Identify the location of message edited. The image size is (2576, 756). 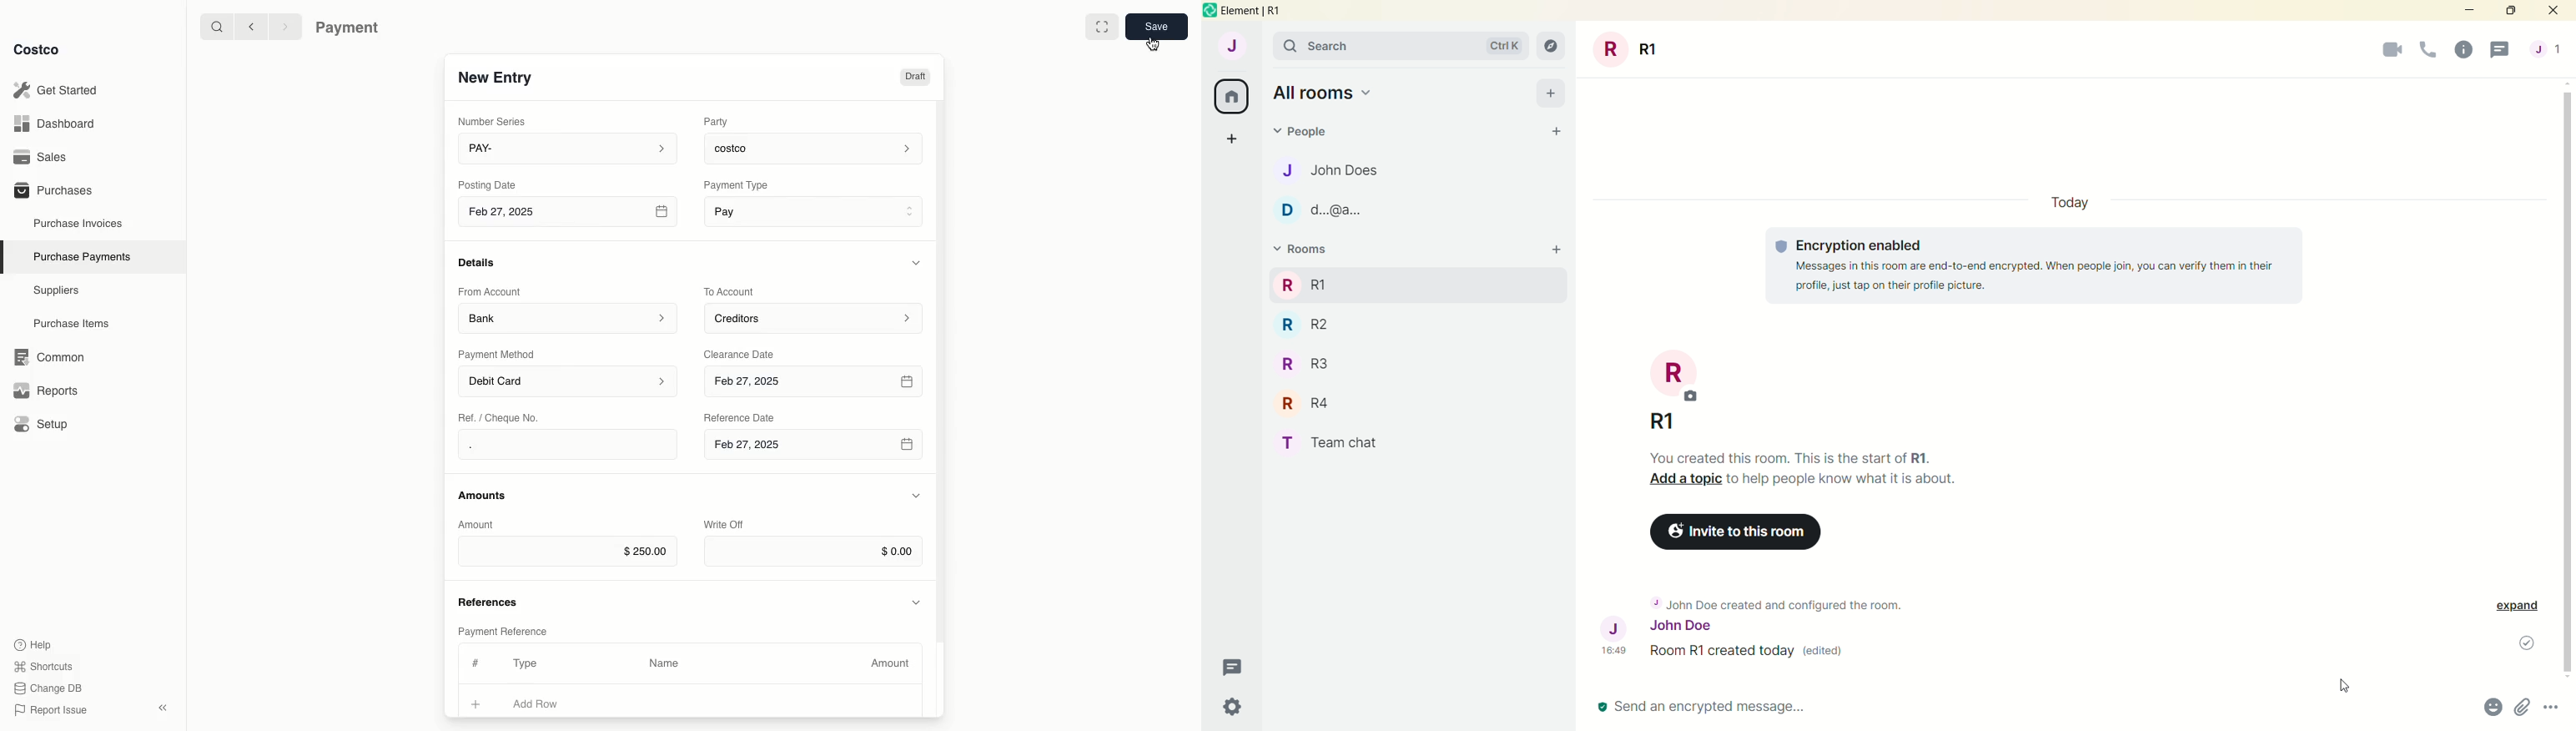
(1728, 653).